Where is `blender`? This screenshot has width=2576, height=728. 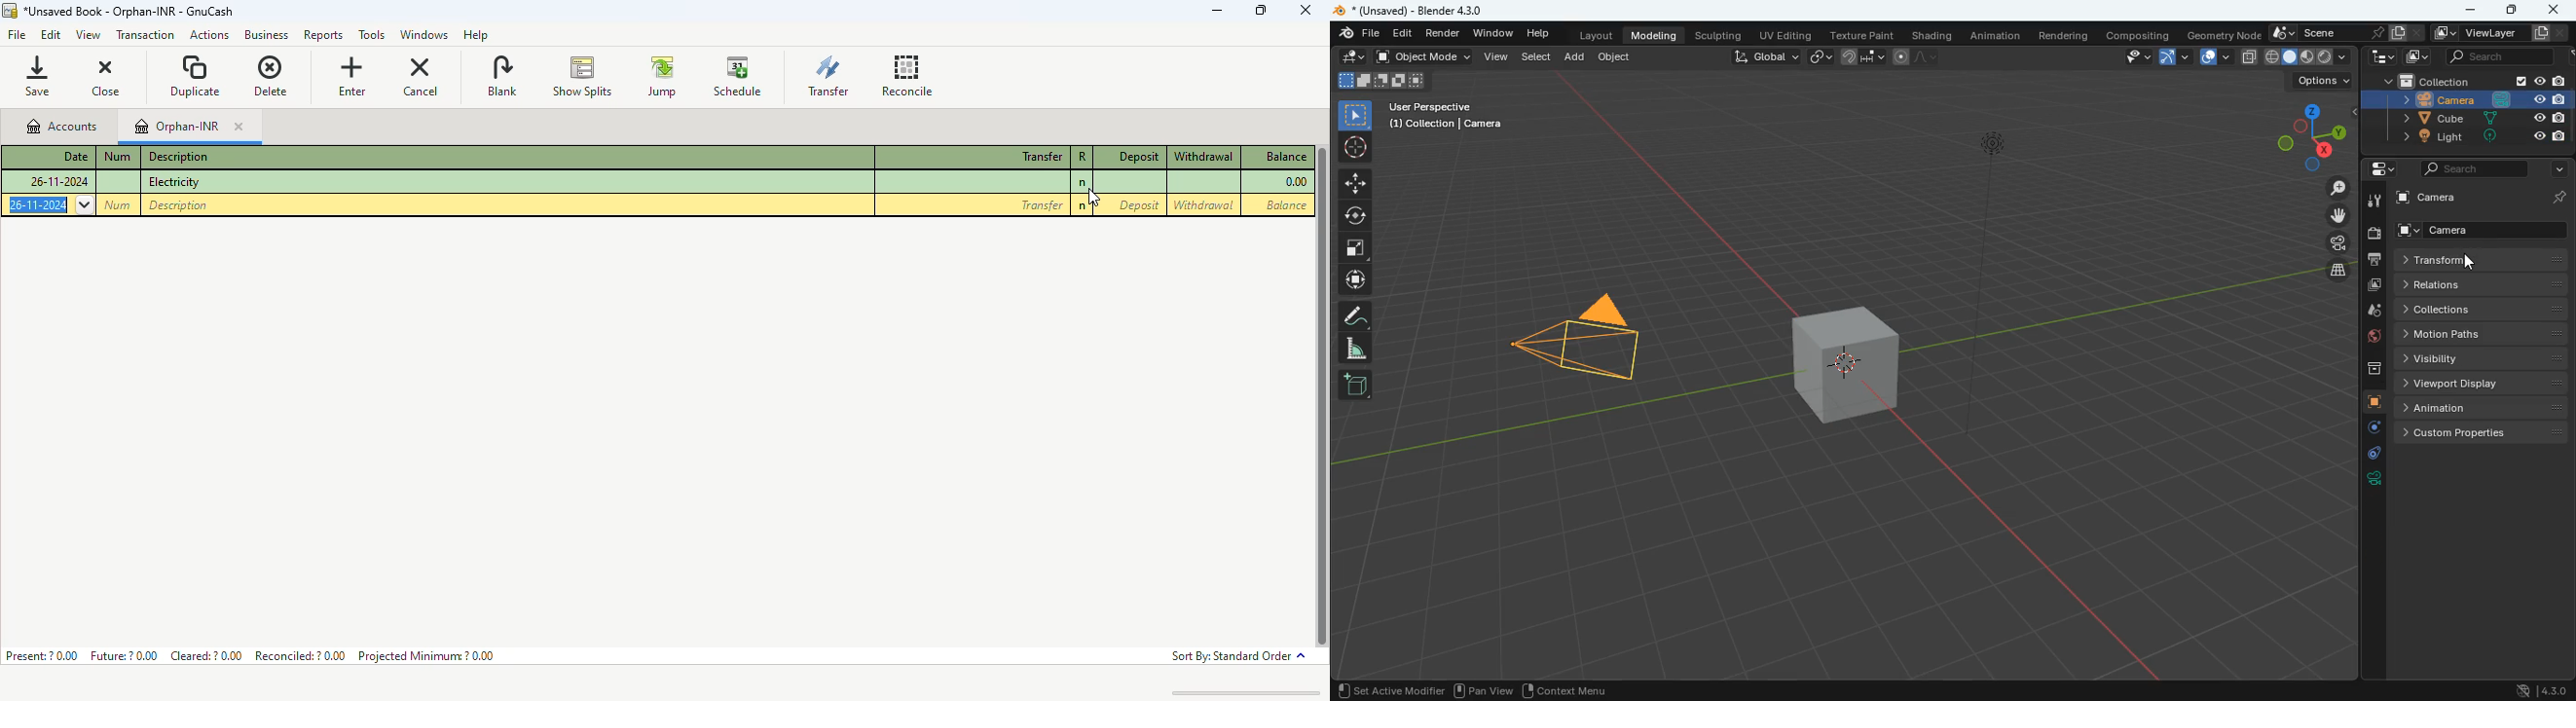
blender is located at coordinates (1355, 34).